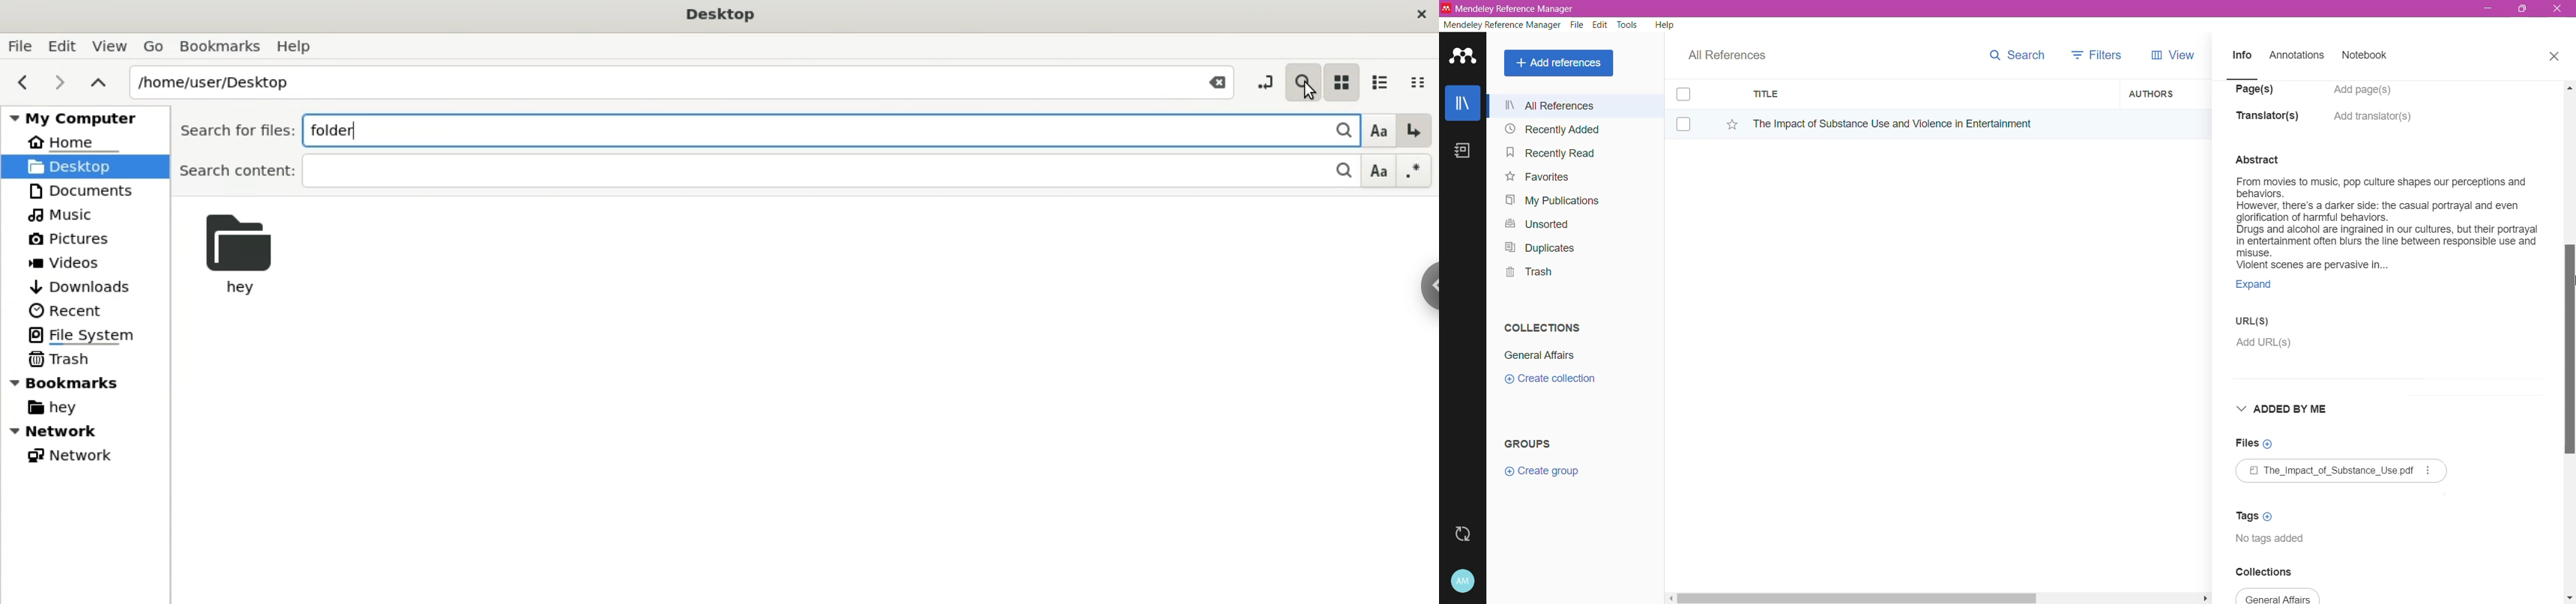  Describe the element at coordinates (1341, 80) in the screenshot. I see `icon view` at that location.